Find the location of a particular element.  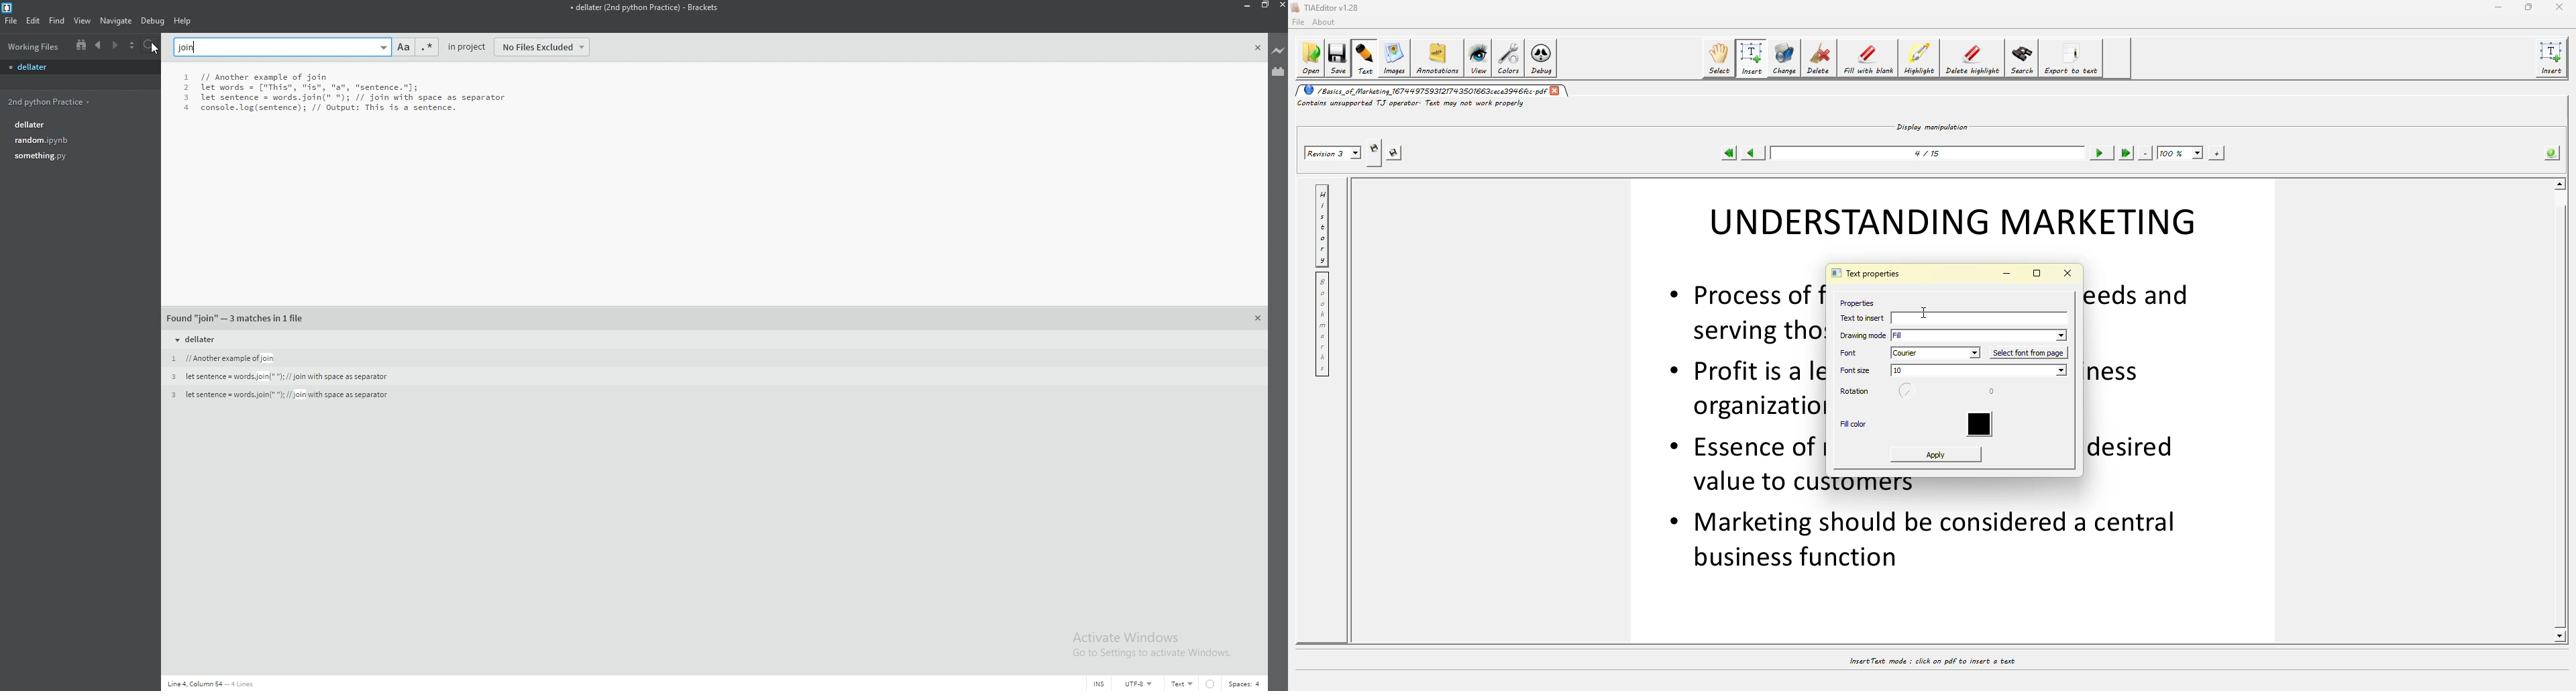

find is located at coordinates (56, 21).